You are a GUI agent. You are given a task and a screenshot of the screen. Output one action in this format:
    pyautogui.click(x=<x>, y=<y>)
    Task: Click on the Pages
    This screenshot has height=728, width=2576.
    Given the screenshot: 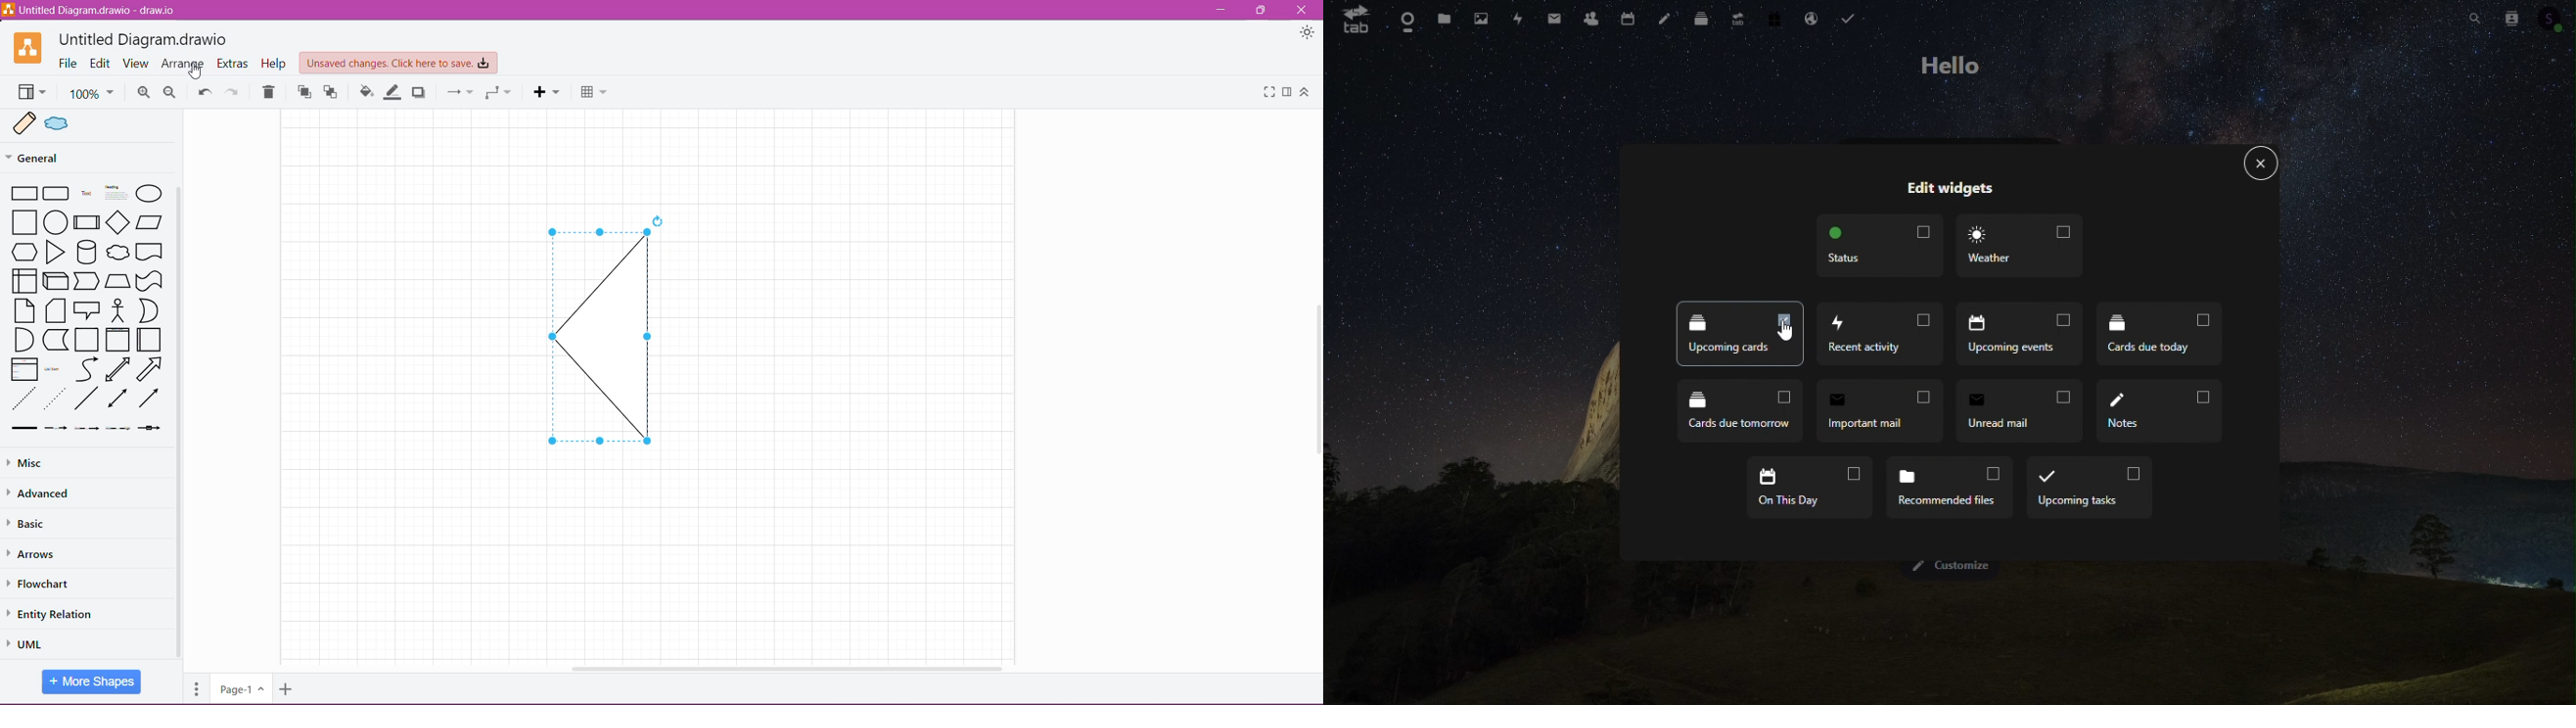 What is the action you would take?
    pyautogui.click(x=195, y=690)
    